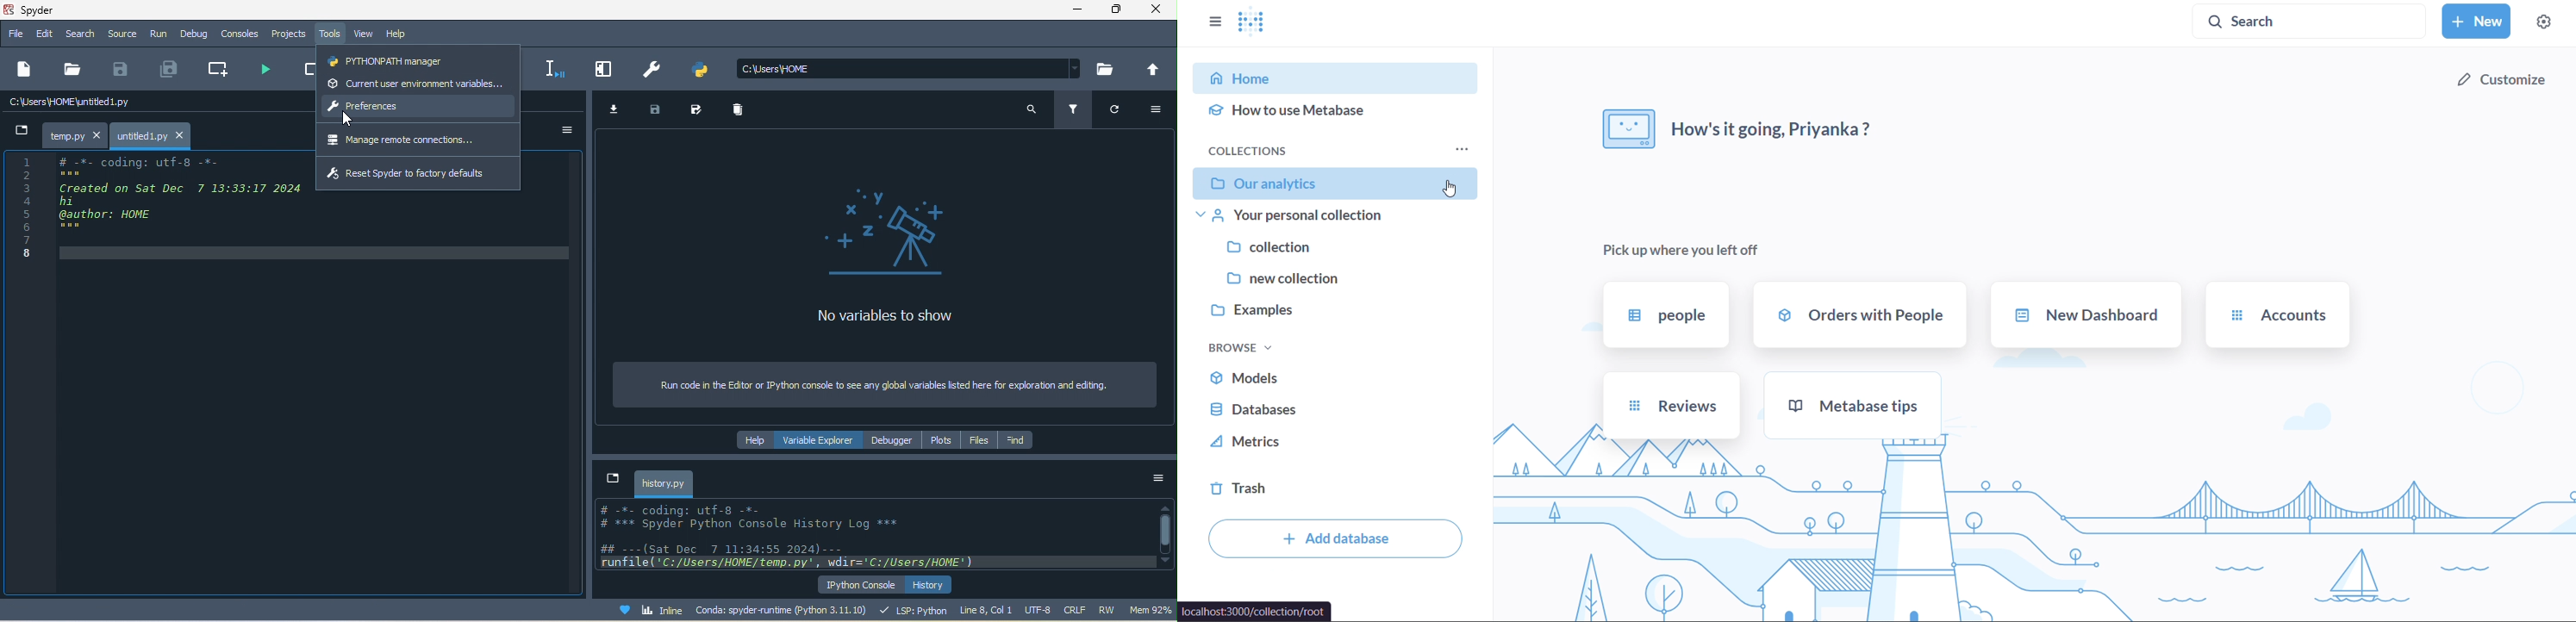 This screenshot has width=2576, height=644. What do you see at coordinates (332, 32) in the screenshot?
I see `tools` at bounding box center [332, 32].